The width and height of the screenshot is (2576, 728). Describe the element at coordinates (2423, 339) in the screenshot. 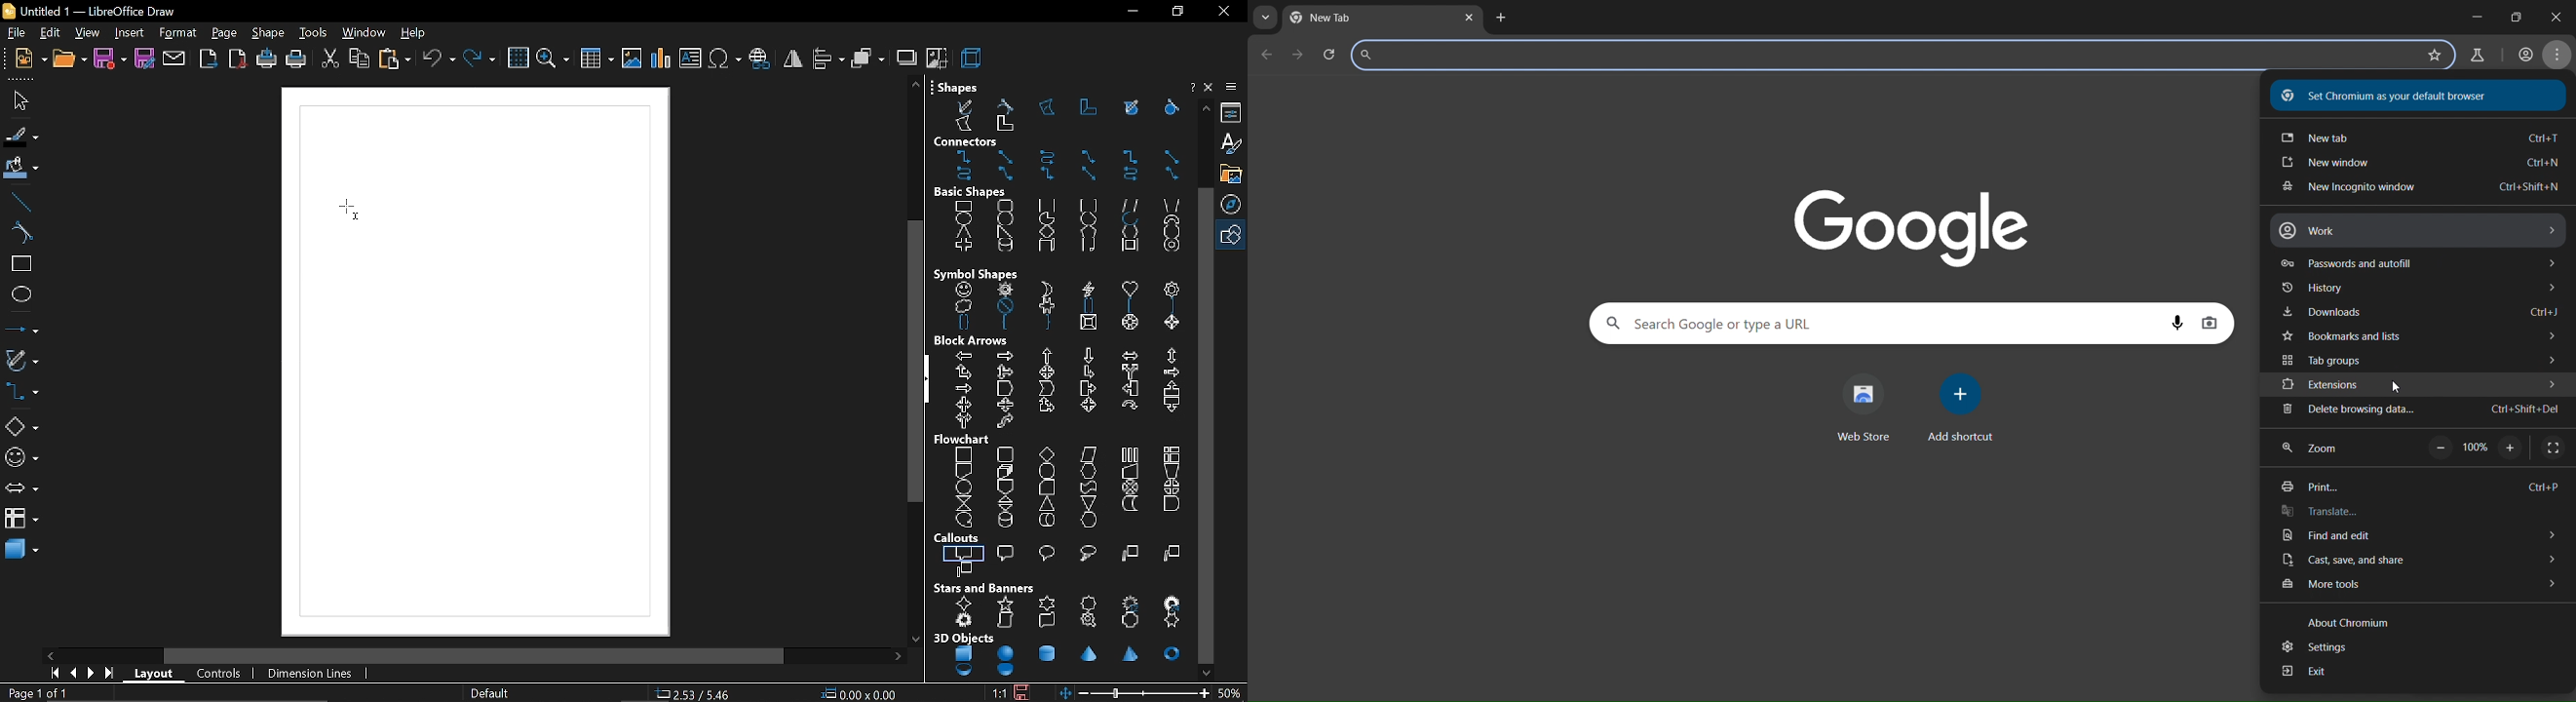

I see `bookmarks and tabs` at that location.